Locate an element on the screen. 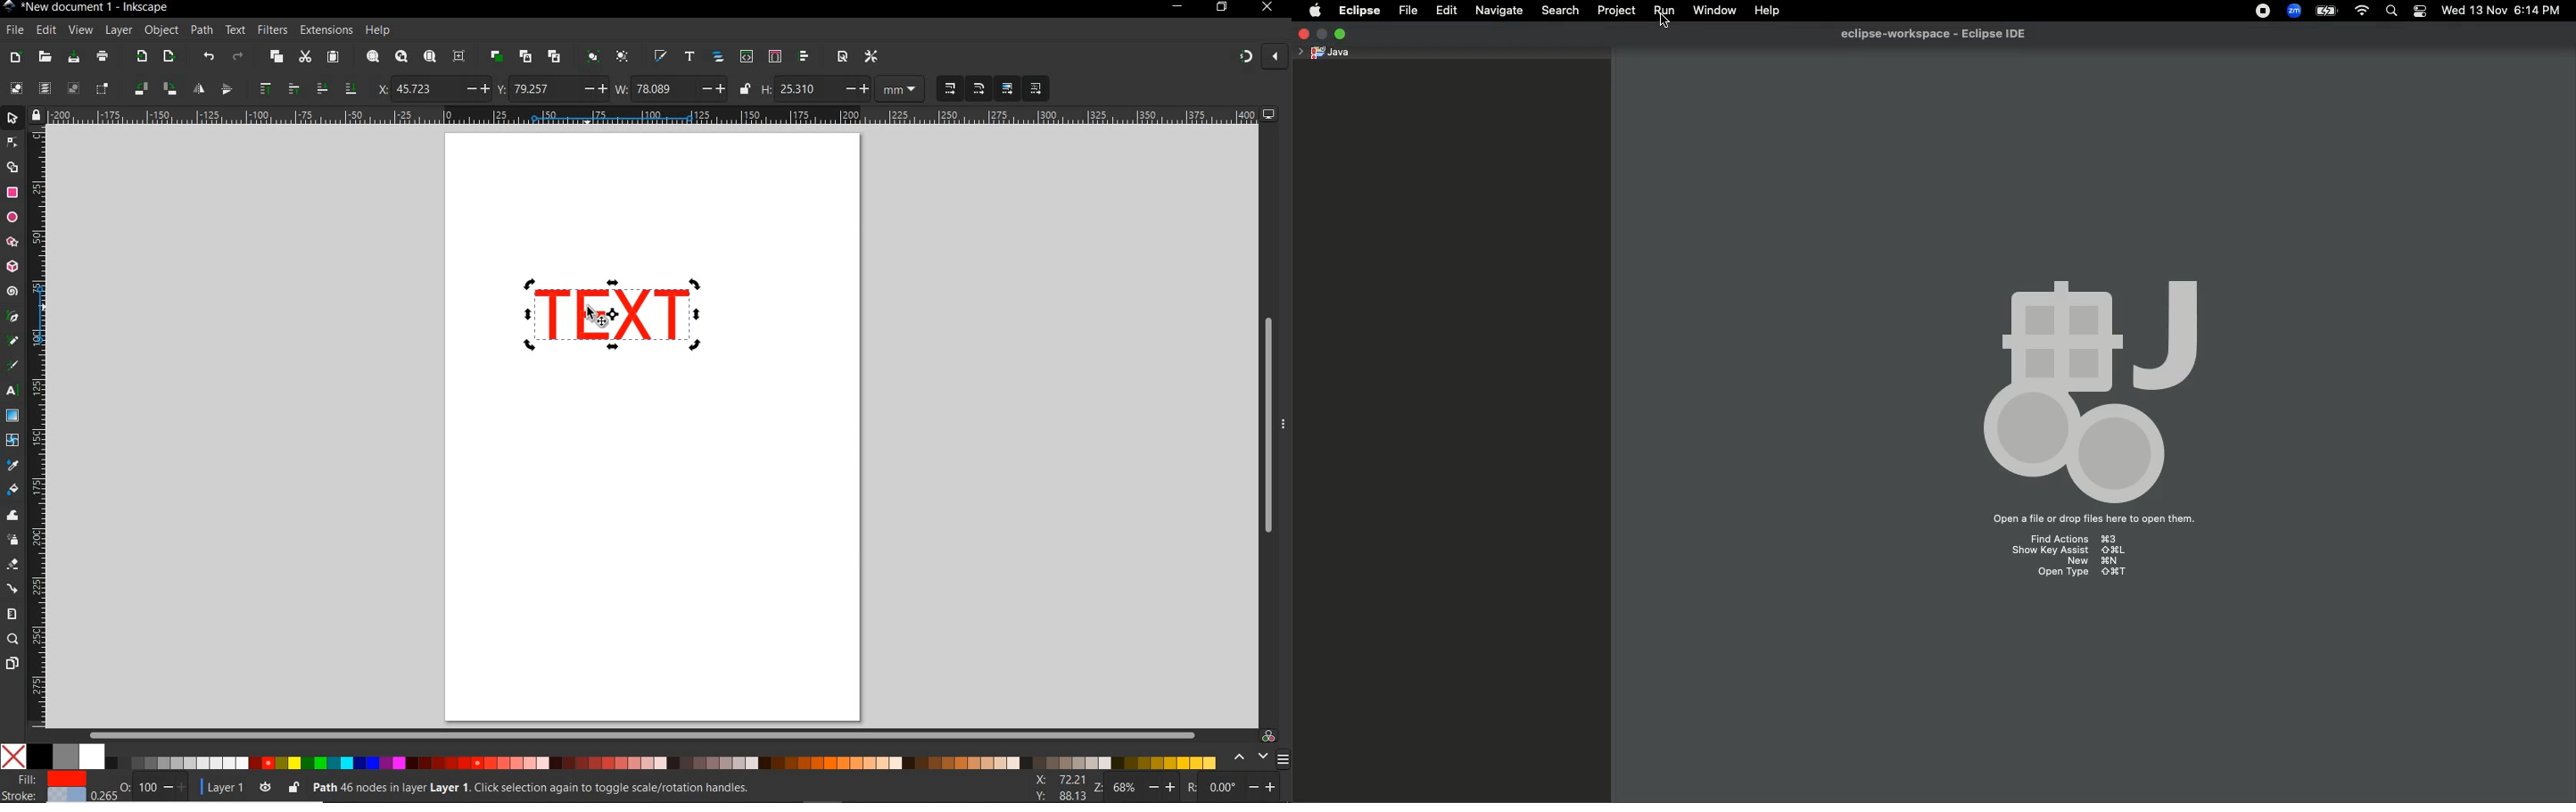 The height and width of the screenshot is (812, 2576). REDO is located at coordinates (239, 55).